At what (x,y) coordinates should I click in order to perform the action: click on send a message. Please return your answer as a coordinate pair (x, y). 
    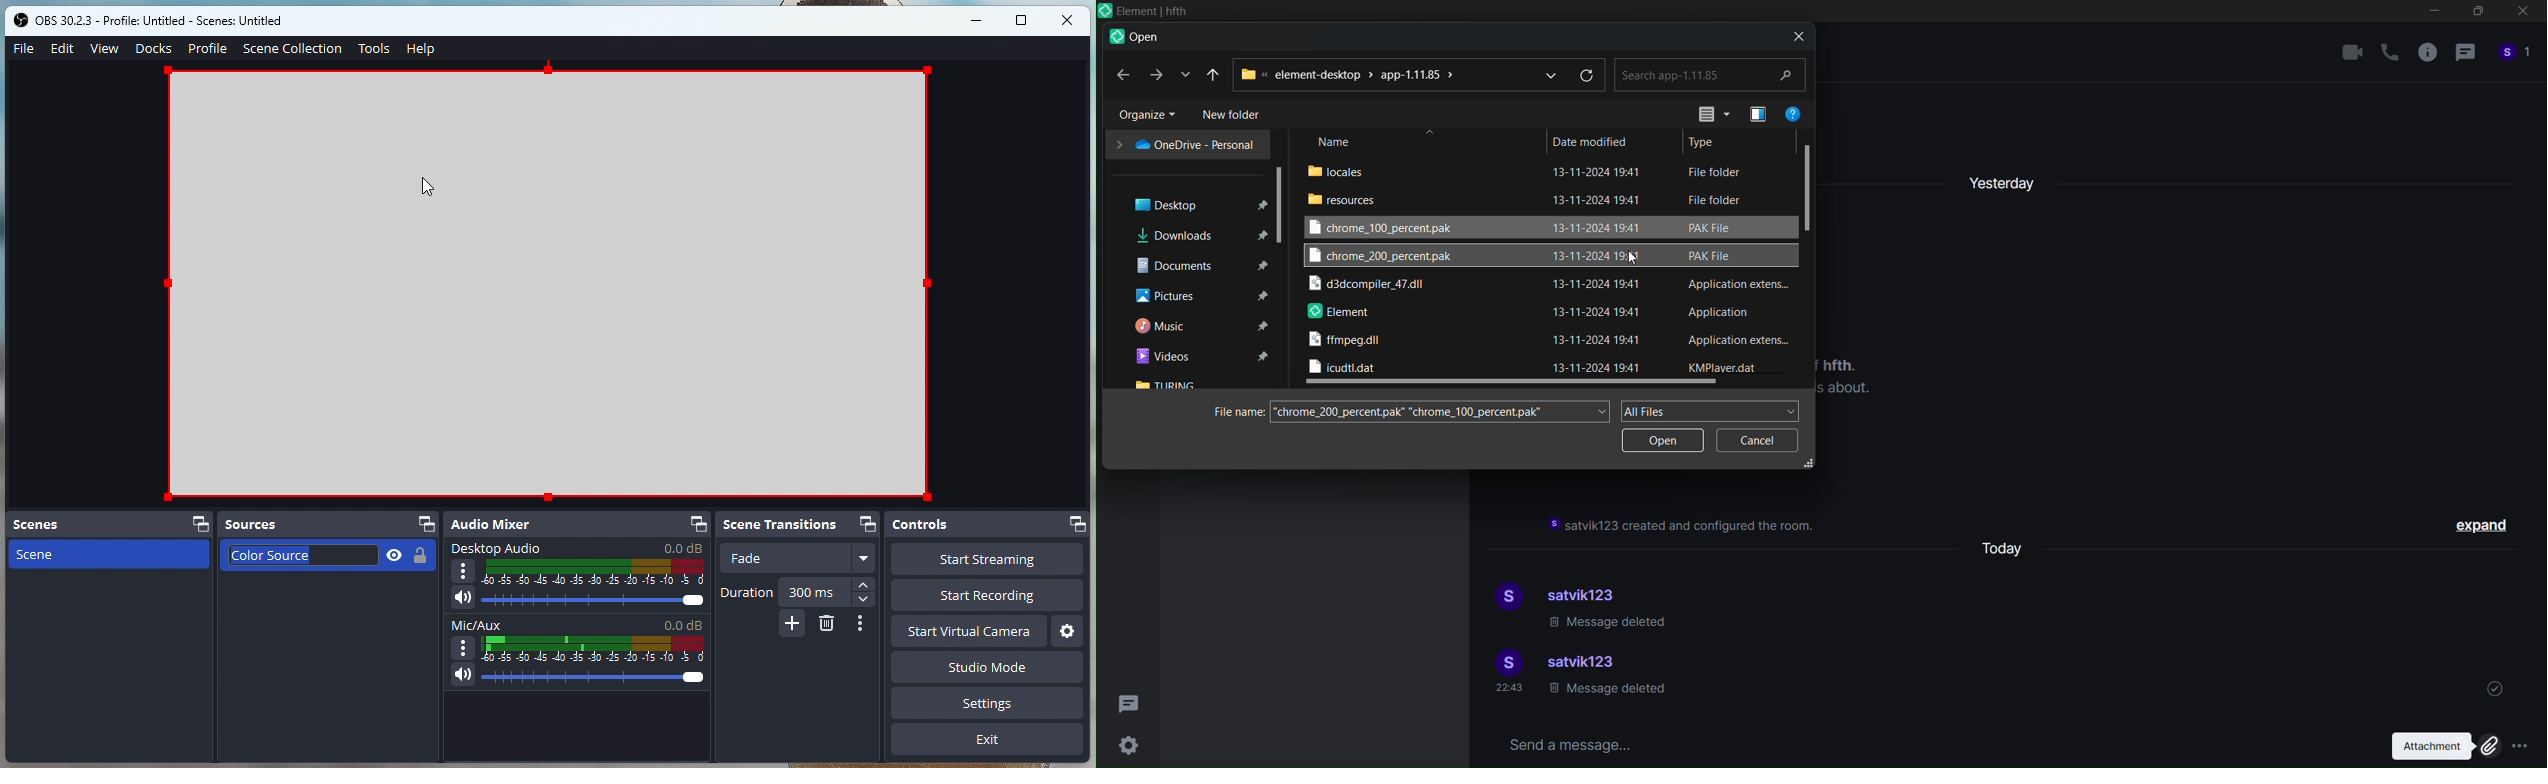
    Looking at the image, I should click on (1923, 743).